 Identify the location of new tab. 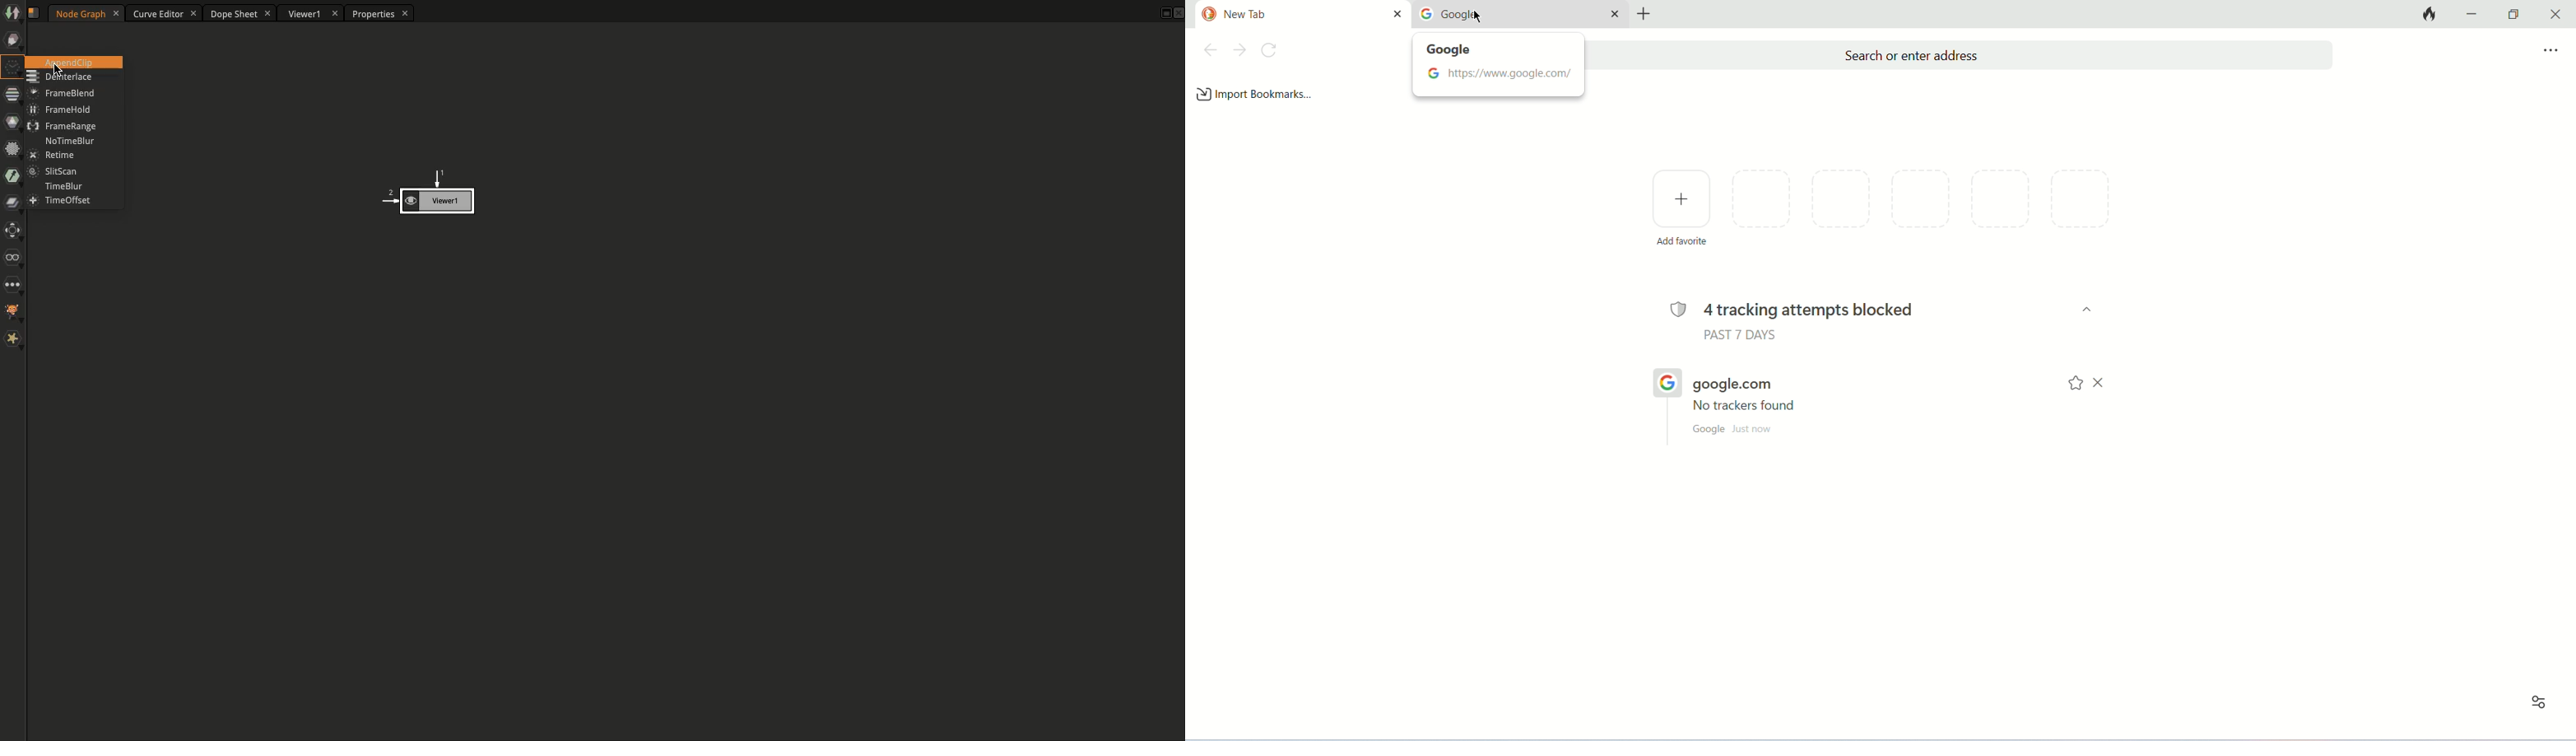
(1274, 17).